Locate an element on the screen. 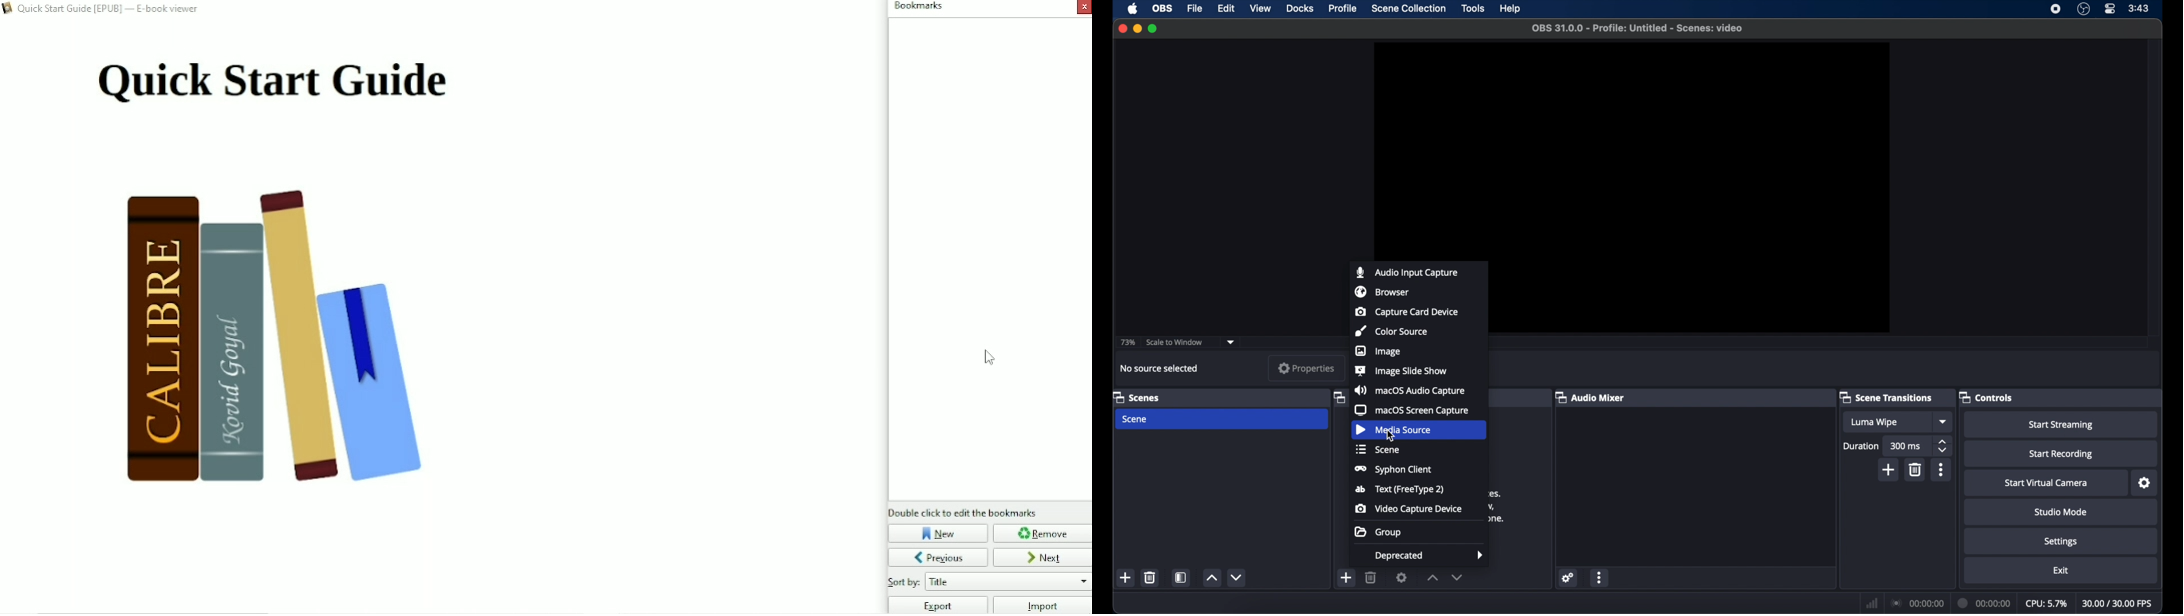 Image resolution: width=2184 pixels, height=616 pixels. scene is located at coordinates (1378, 450).